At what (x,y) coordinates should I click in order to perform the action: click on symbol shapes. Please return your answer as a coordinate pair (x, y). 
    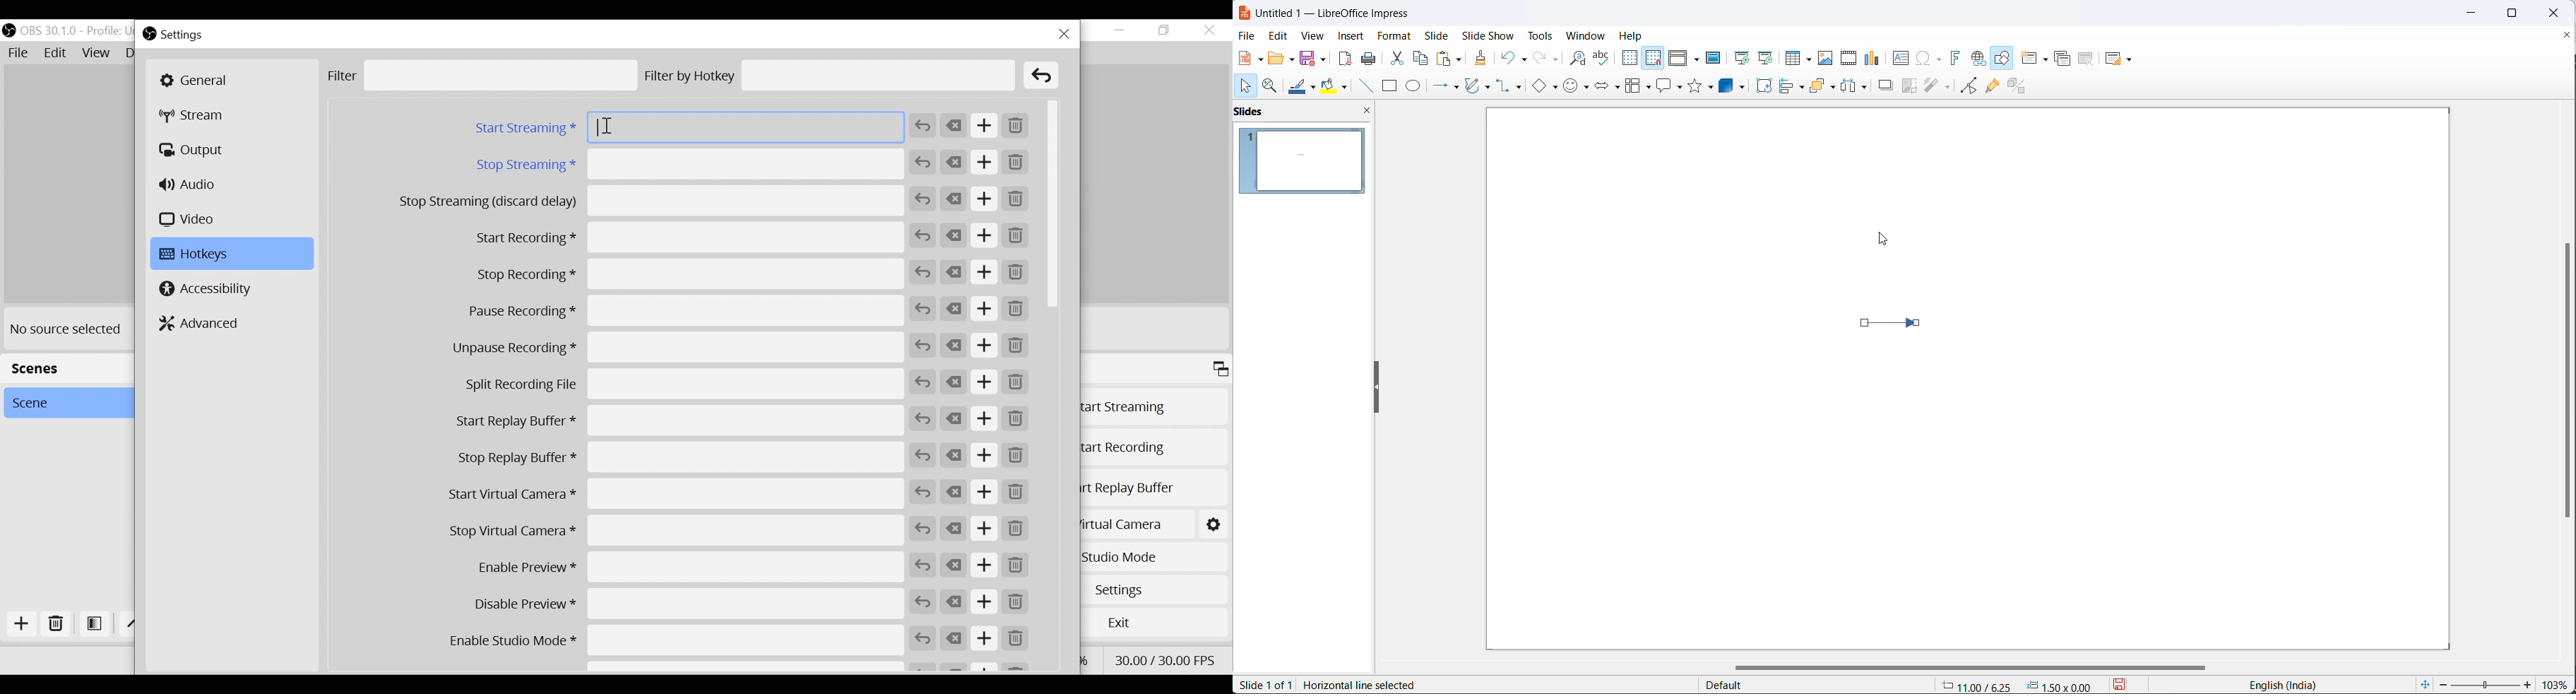
    Looking at the image, I should click on (1577, 88).